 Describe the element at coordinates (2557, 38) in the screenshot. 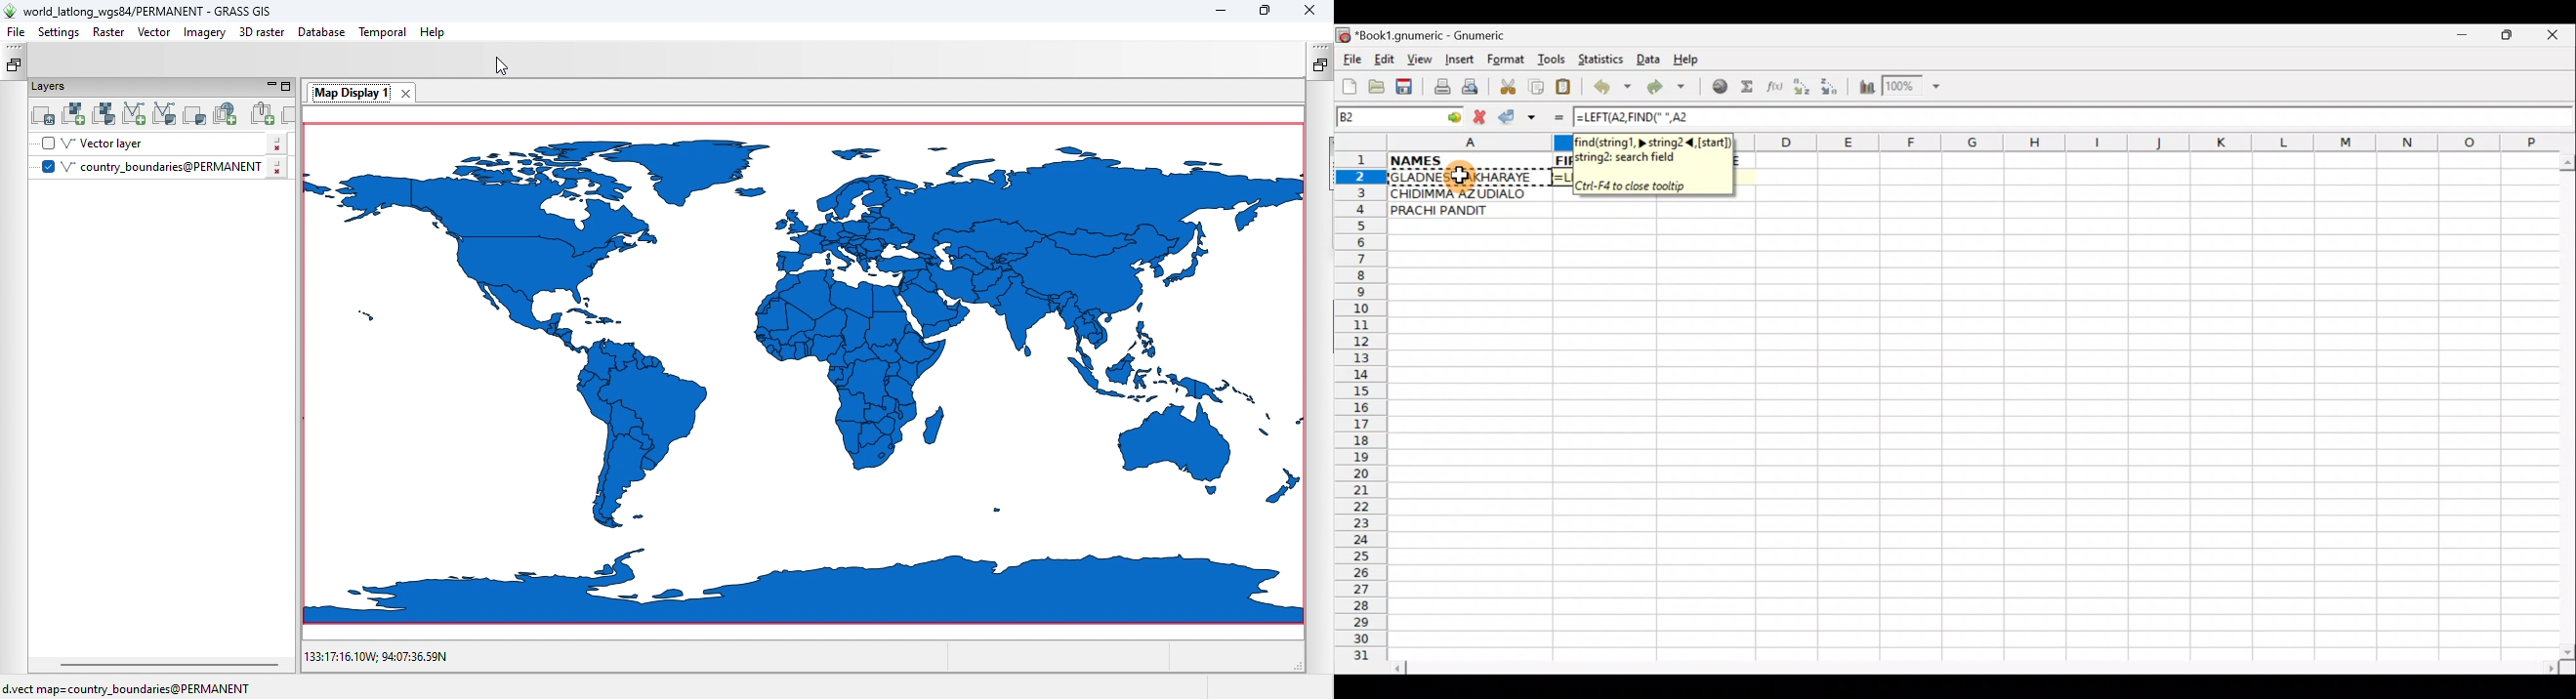

I see `Close` at that location.